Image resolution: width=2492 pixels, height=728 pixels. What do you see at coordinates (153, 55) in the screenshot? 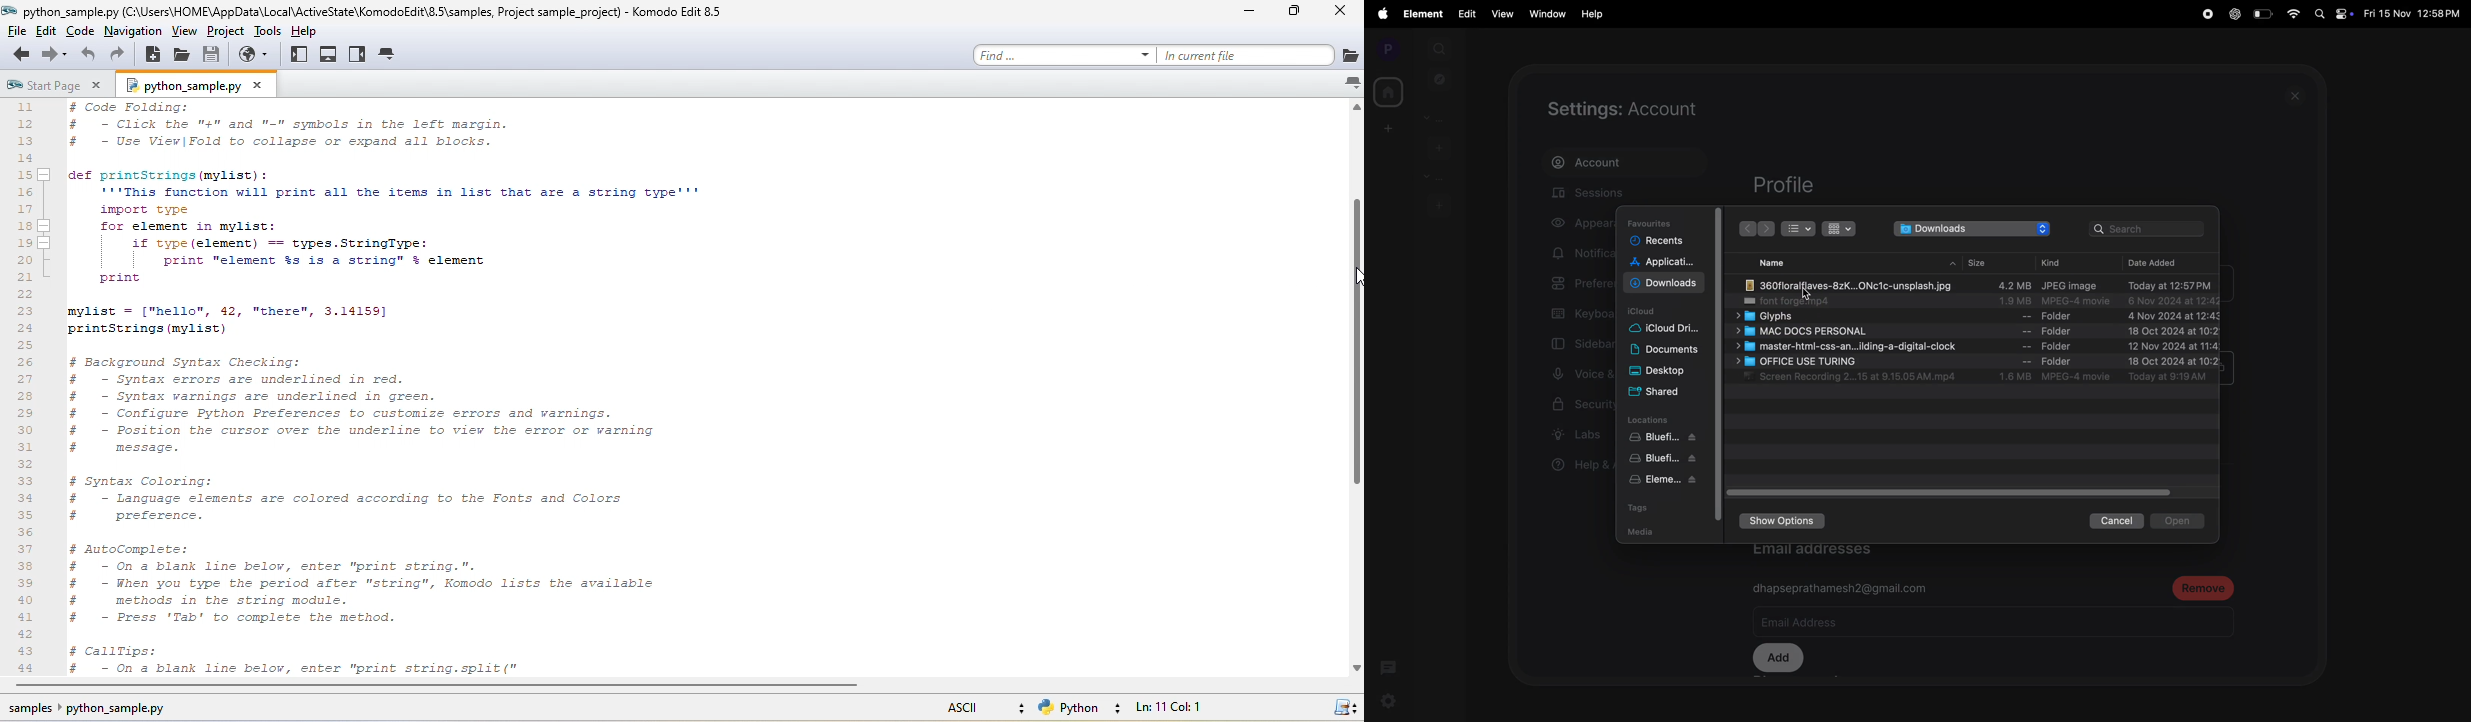
I see `new` at bounding box center [153, 55].